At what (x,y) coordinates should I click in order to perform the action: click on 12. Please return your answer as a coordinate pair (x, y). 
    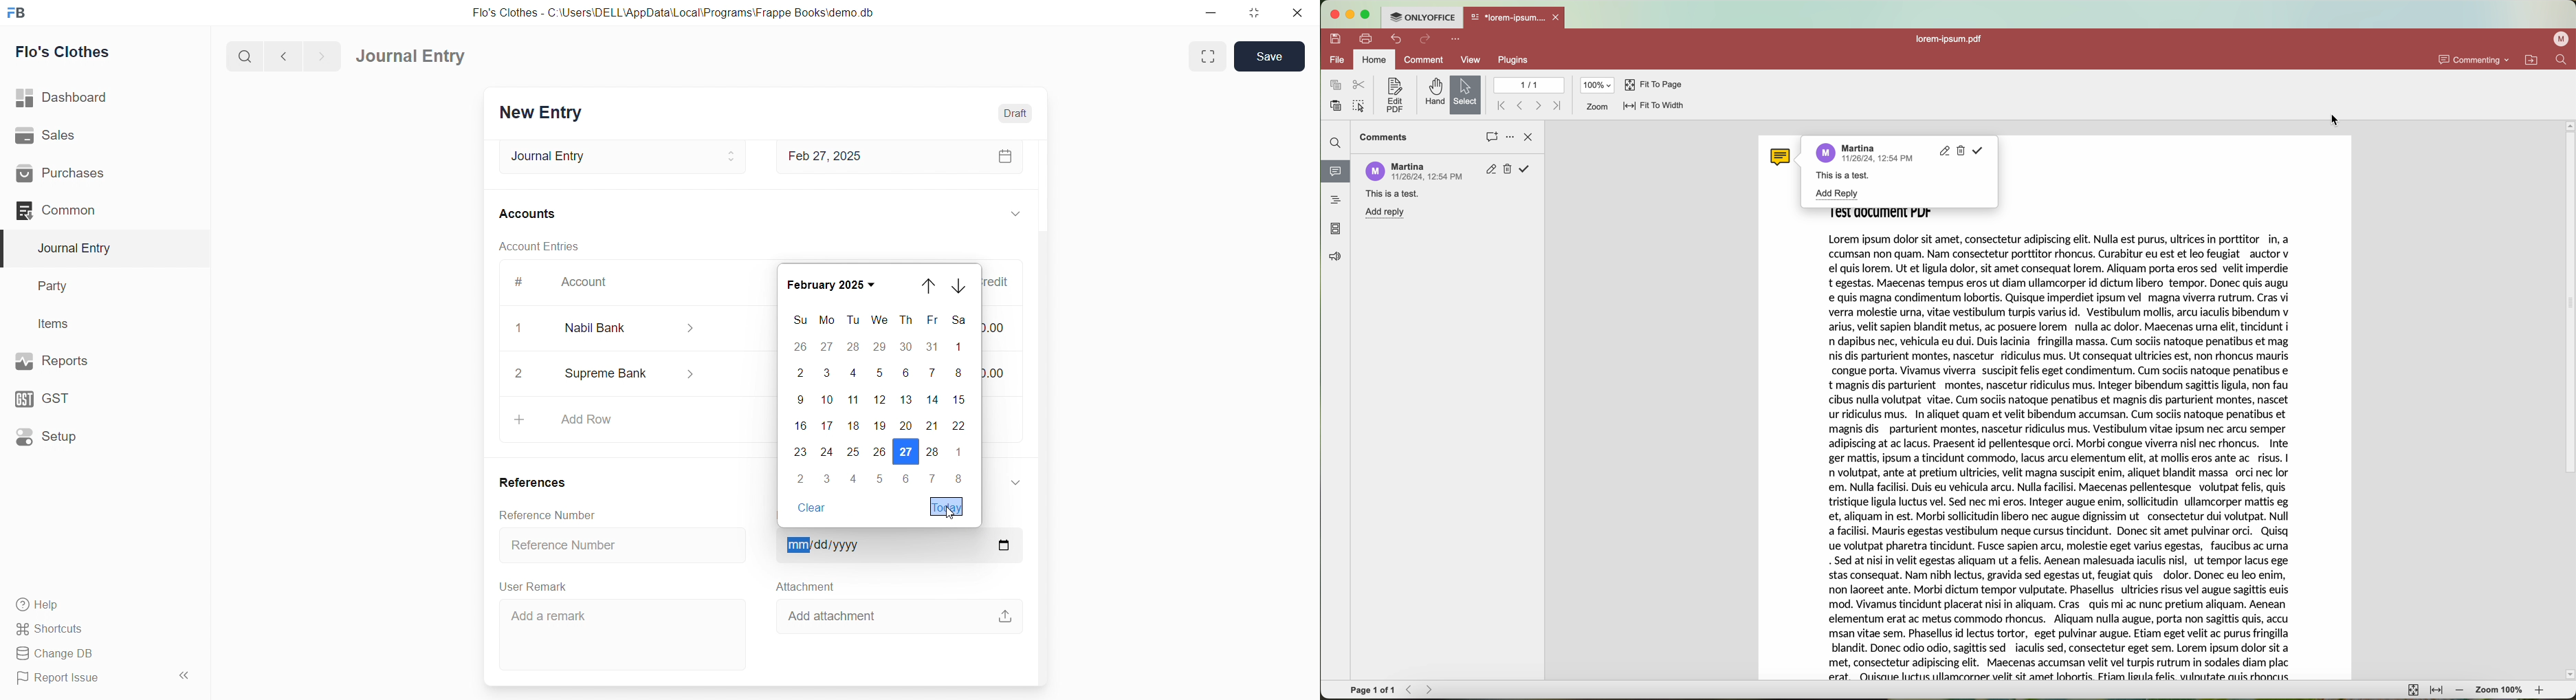
    Looking at the image, I should click on (879, 400).